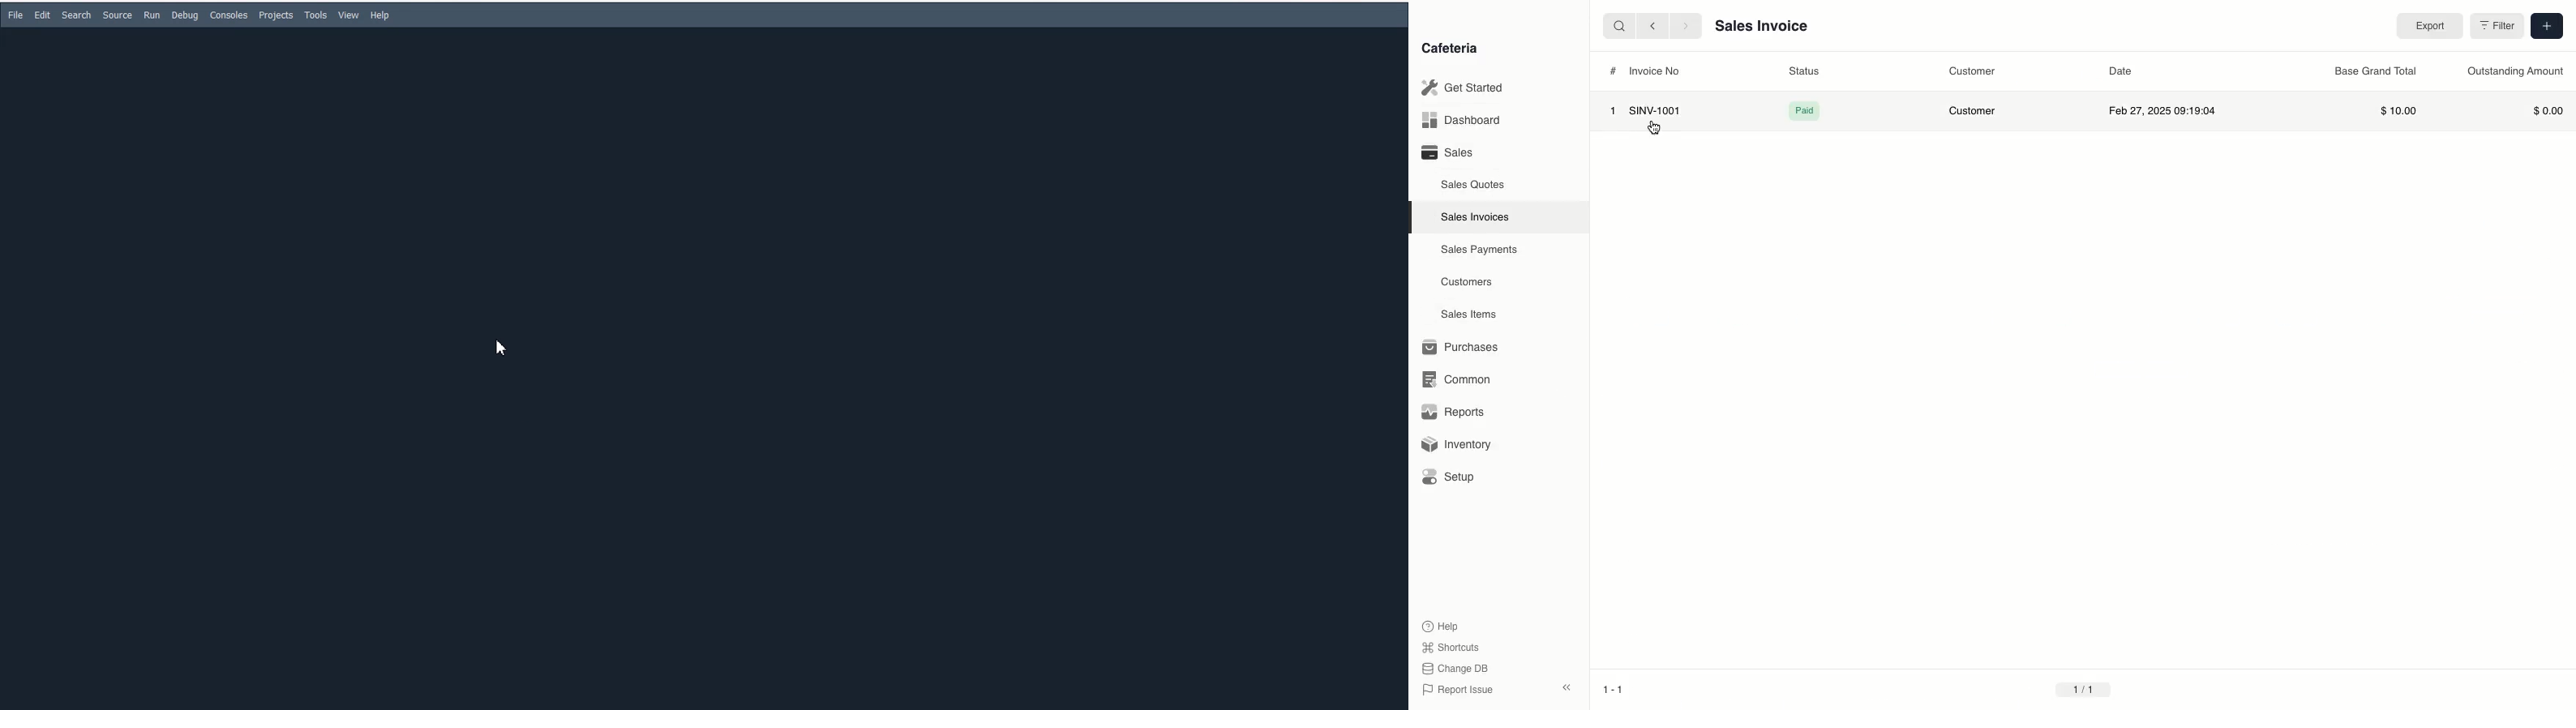 The height and width of the screenshot is (728, 2576). Describe the element at coordinates (349, 15) in the screenshot. I see `View` at that location.